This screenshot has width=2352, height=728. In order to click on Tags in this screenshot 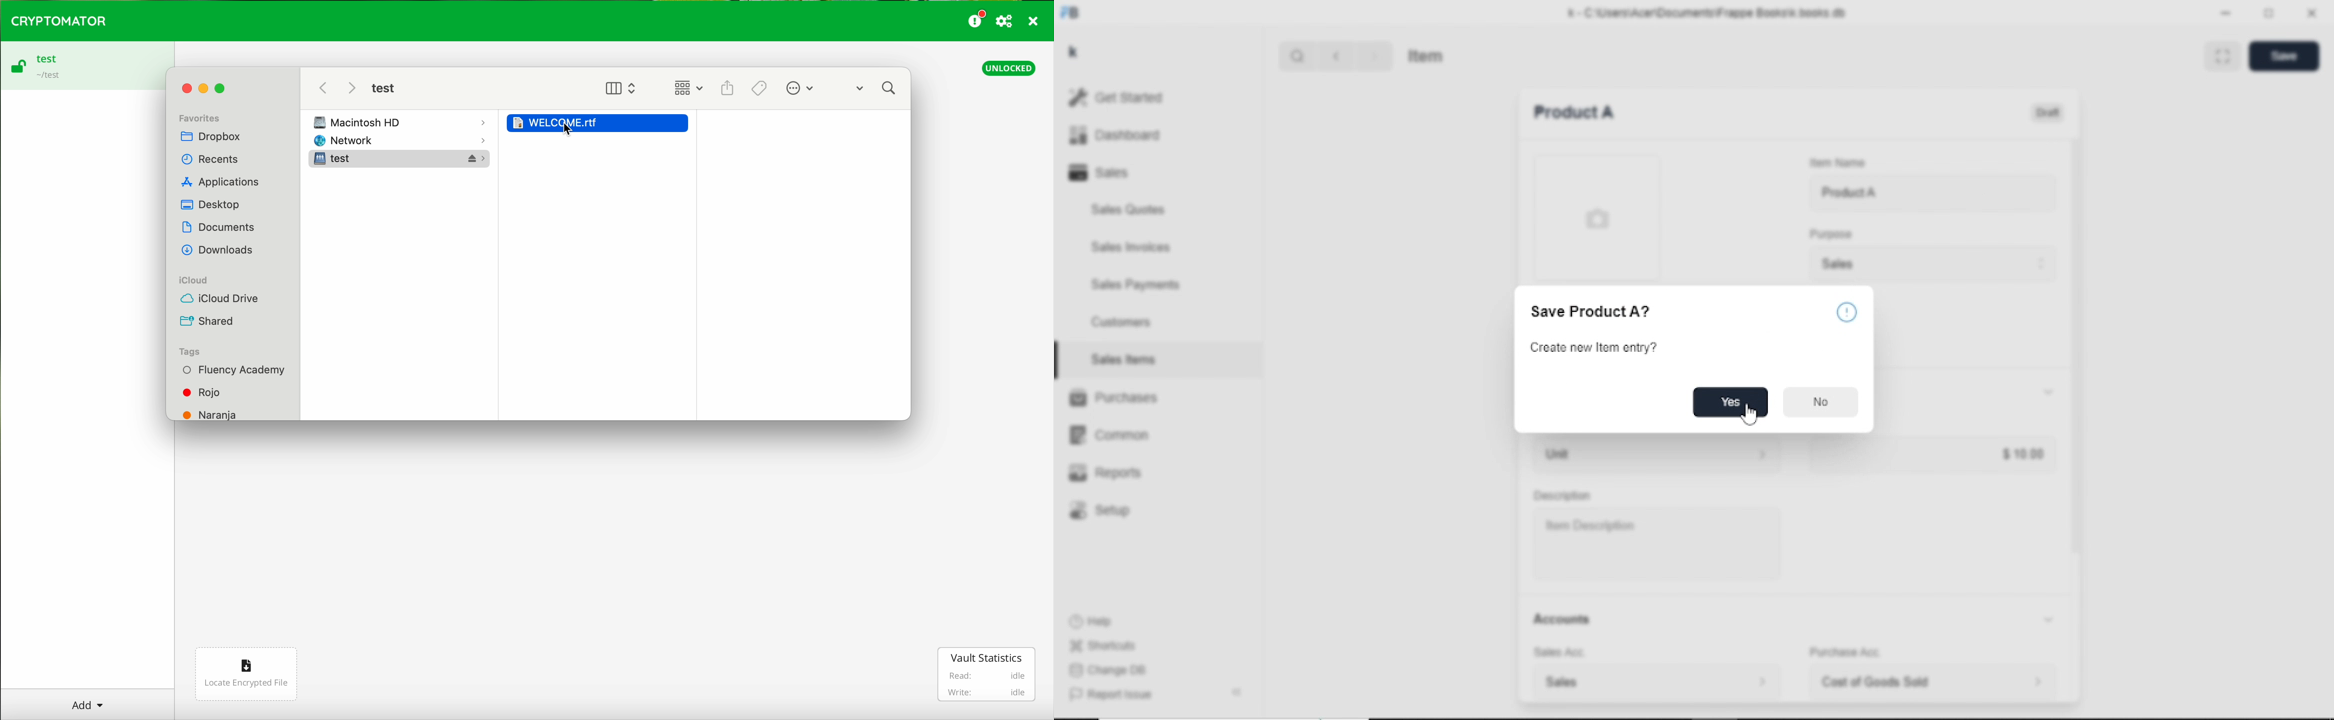, I will do `click(760, 87)`.